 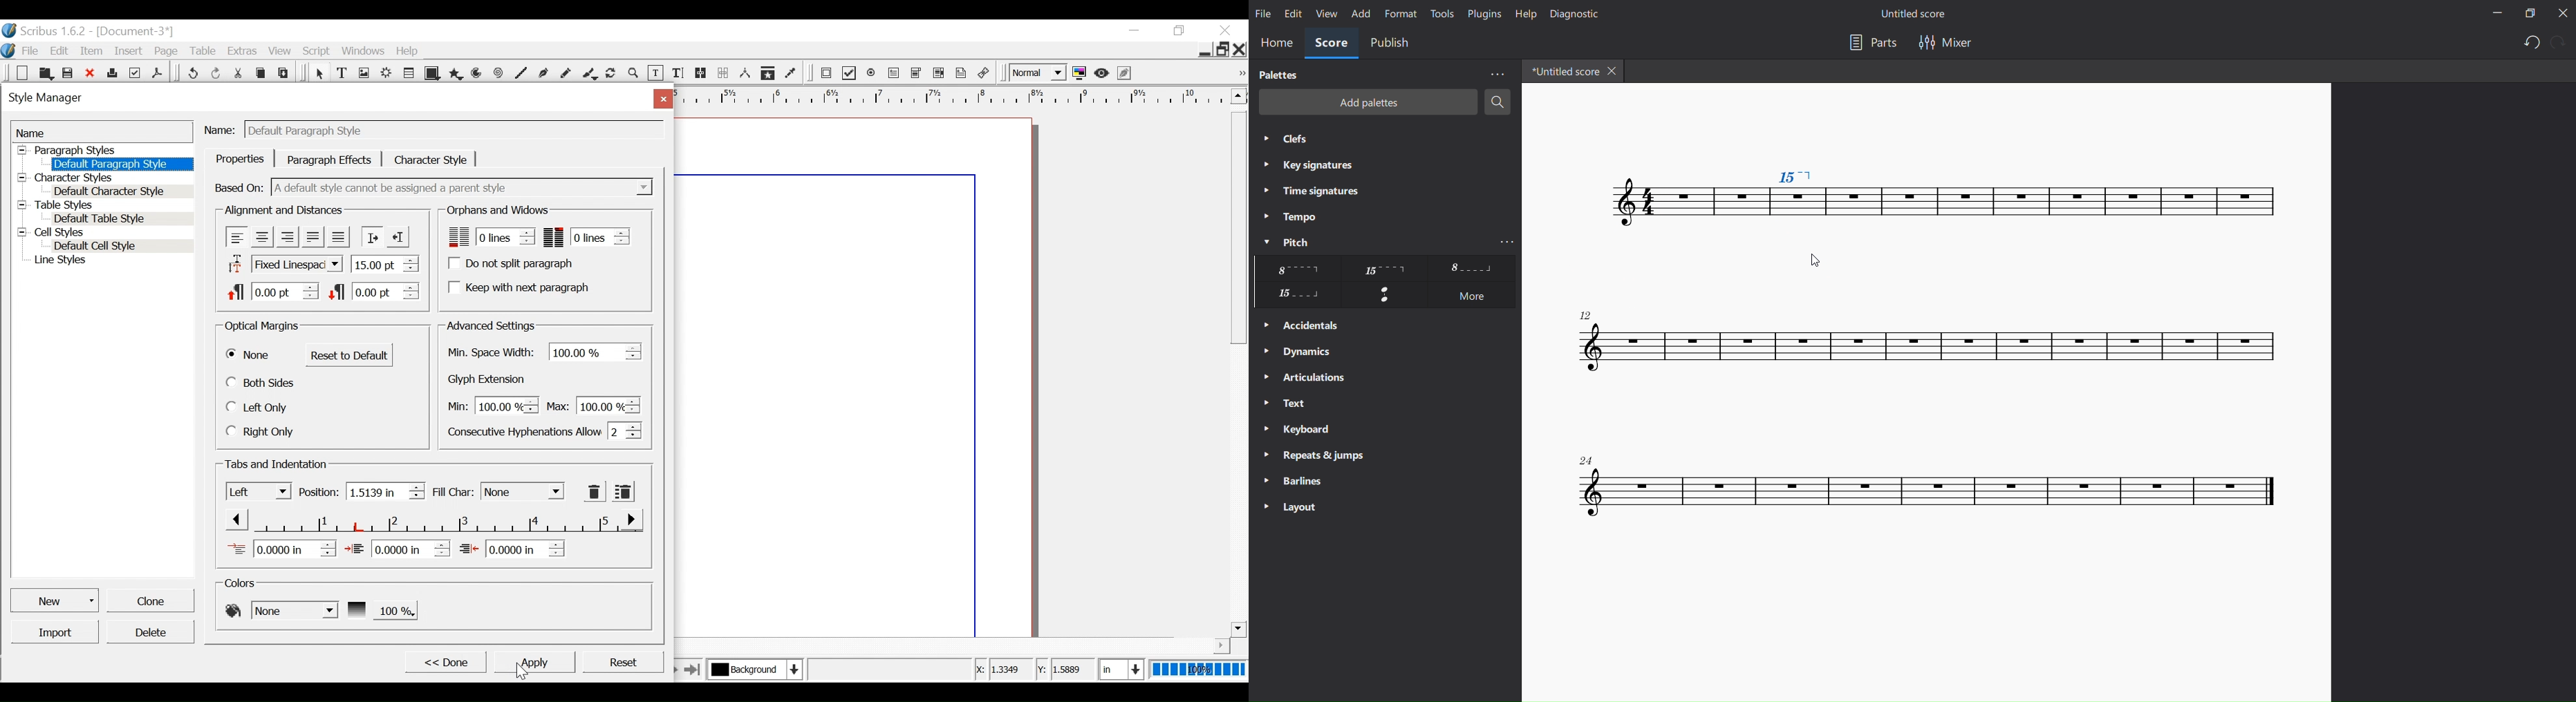 I want to click on Fill Char, so click(x=452, y=493).